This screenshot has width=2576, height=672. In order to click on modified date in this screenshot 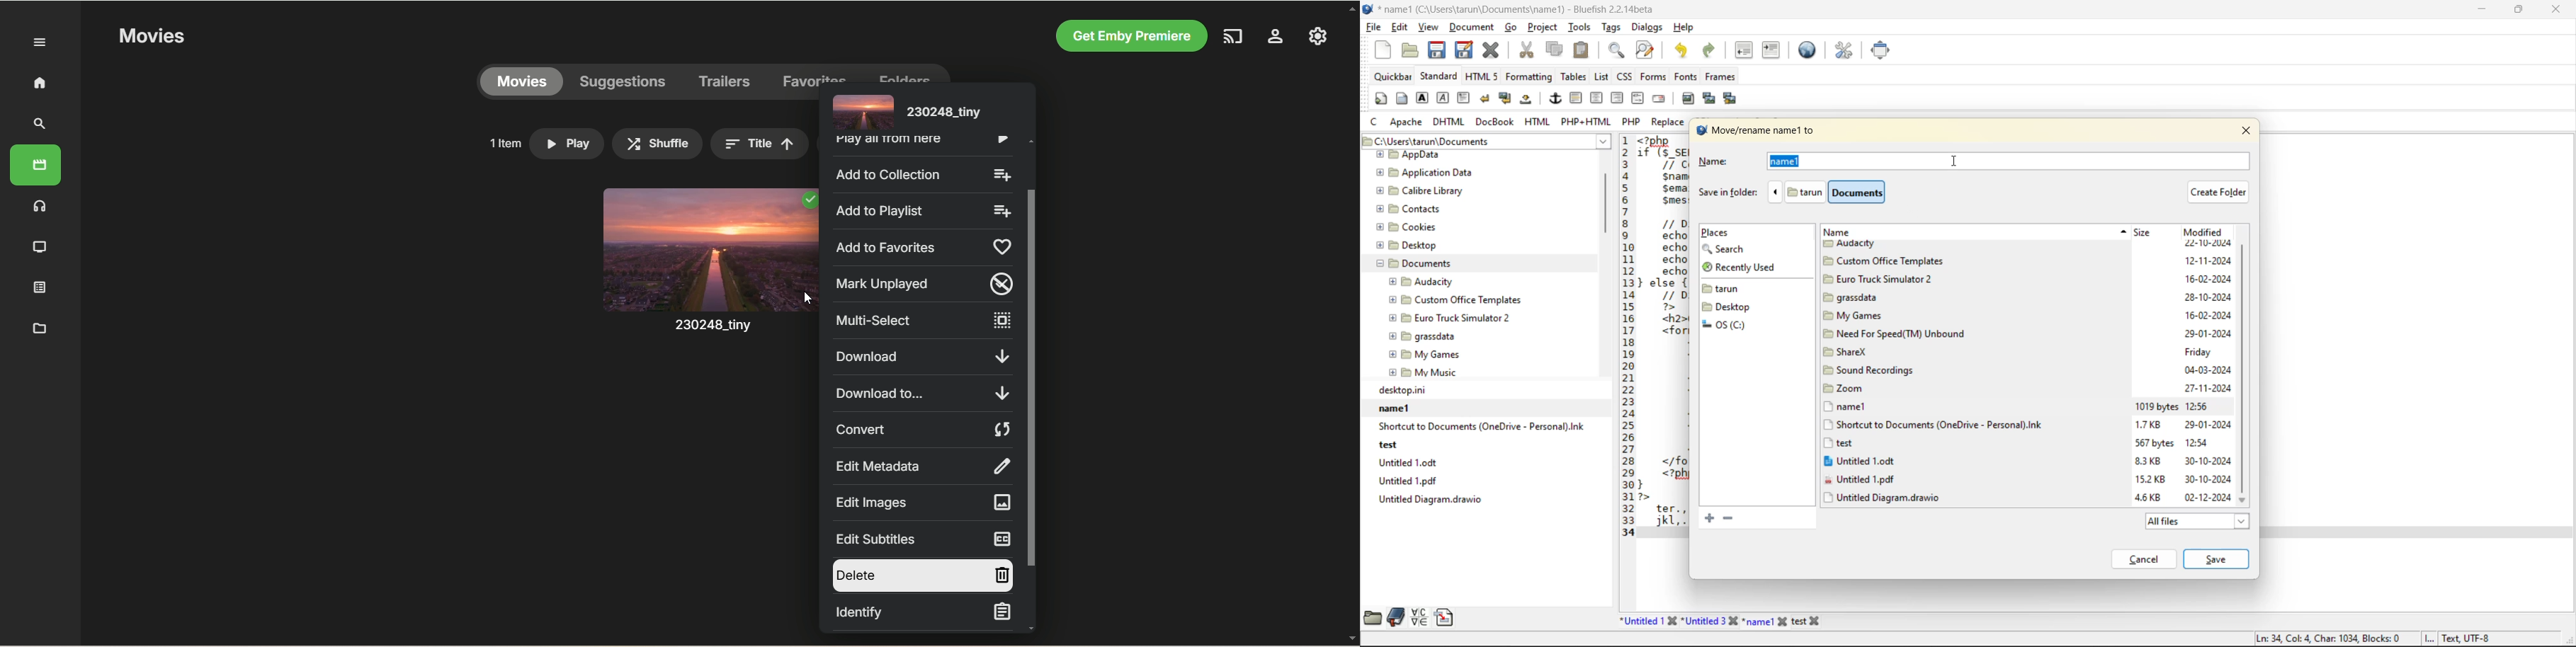, I will do `click(2212, 375)`.